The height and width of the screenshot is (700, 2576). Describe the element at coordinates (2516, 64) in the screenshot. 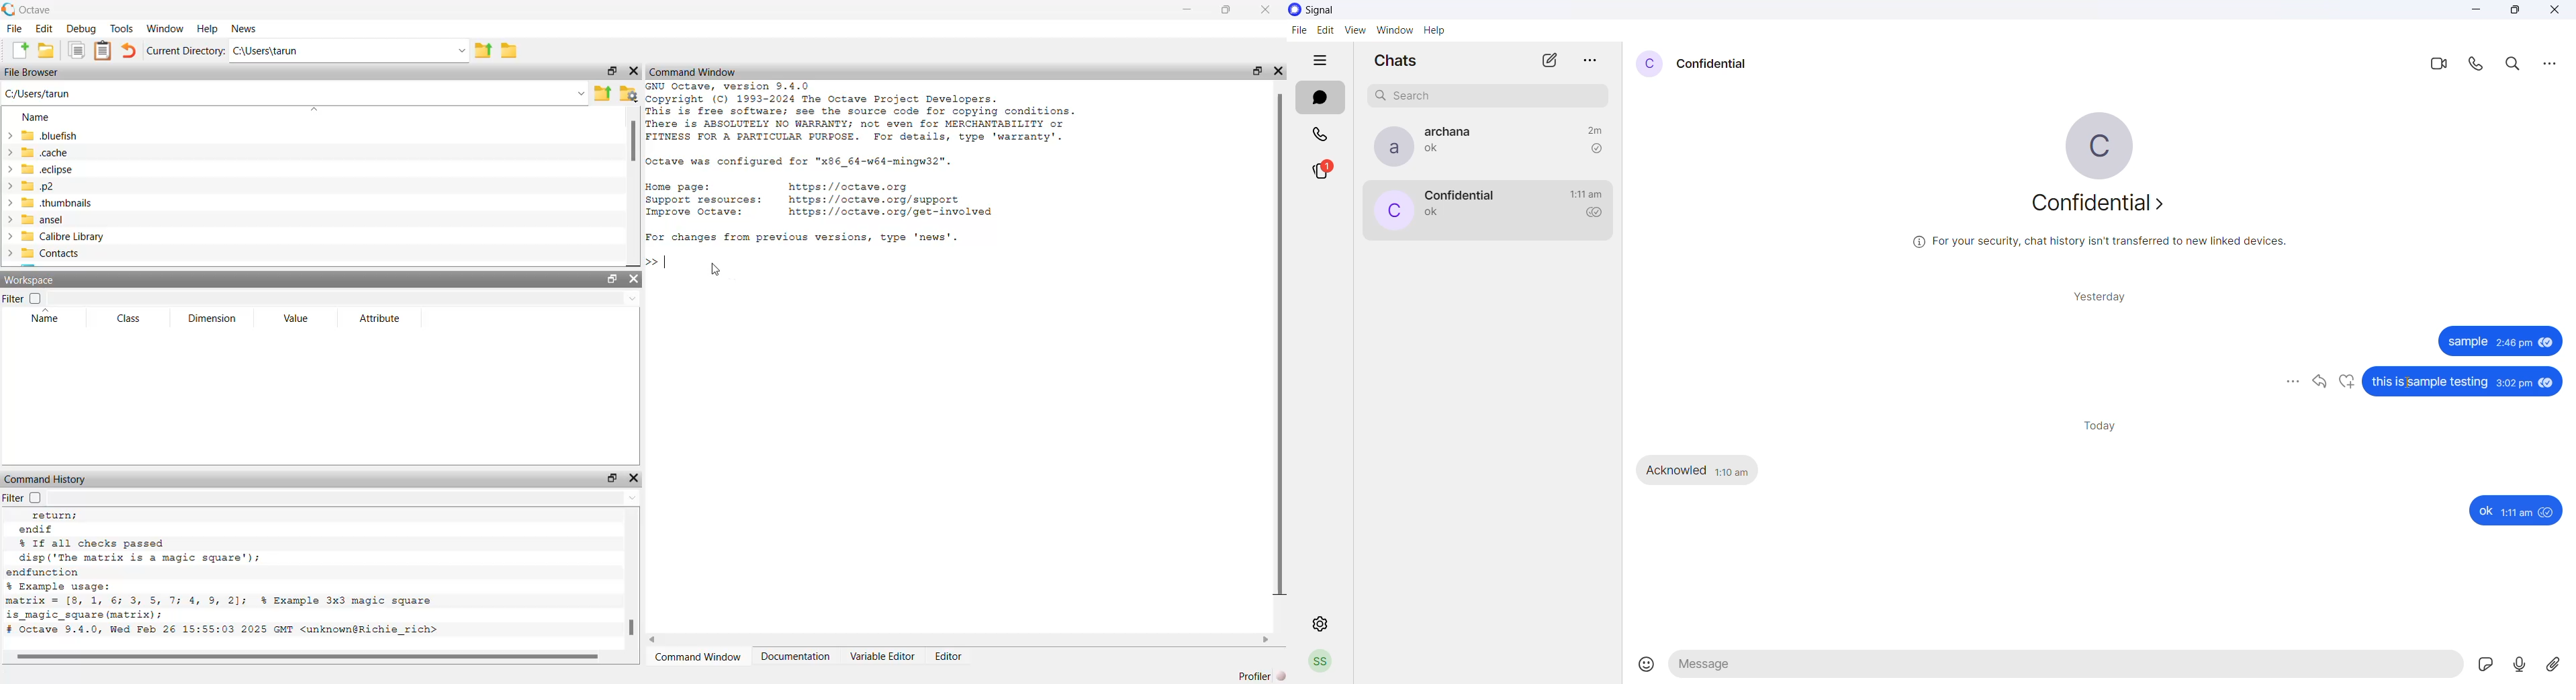

I see `search in chats` at that location.